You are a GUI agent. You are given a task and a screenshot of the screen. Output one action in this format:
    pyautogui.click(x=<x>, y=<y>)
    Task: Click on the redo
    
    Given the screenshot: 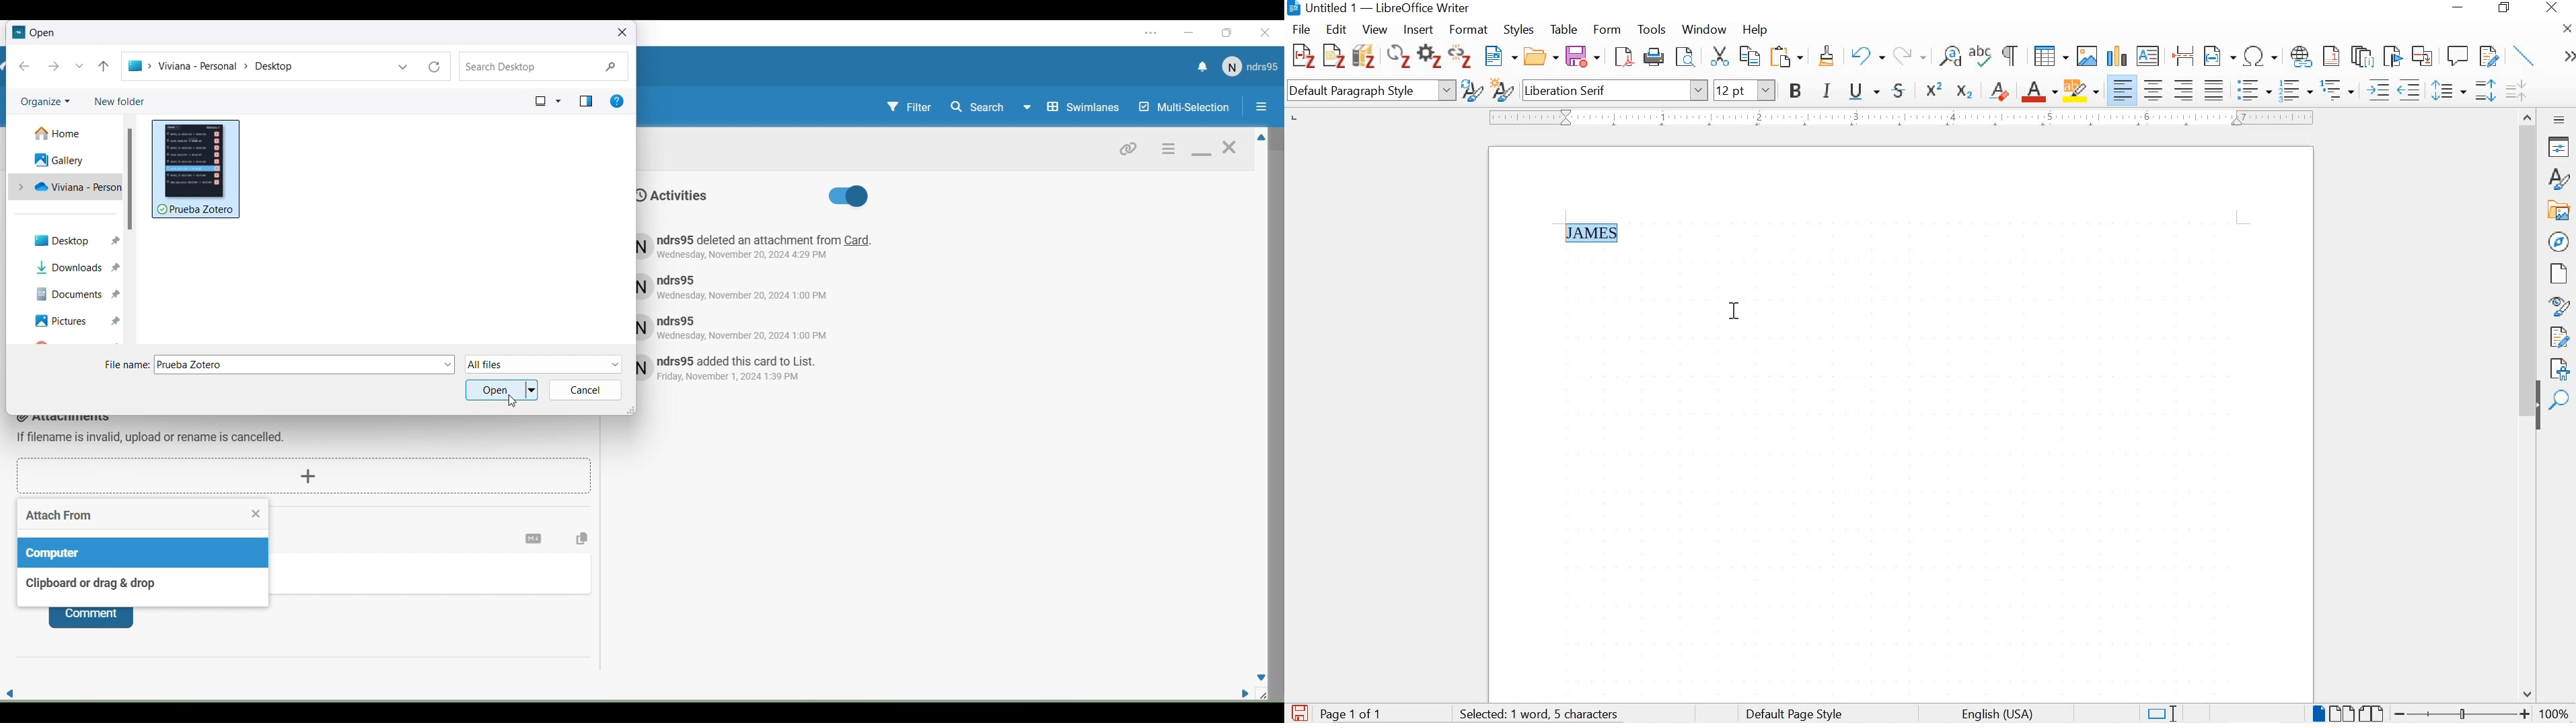 What is the action you would take?
    pyautogui.click(x=1909, y=55)
    